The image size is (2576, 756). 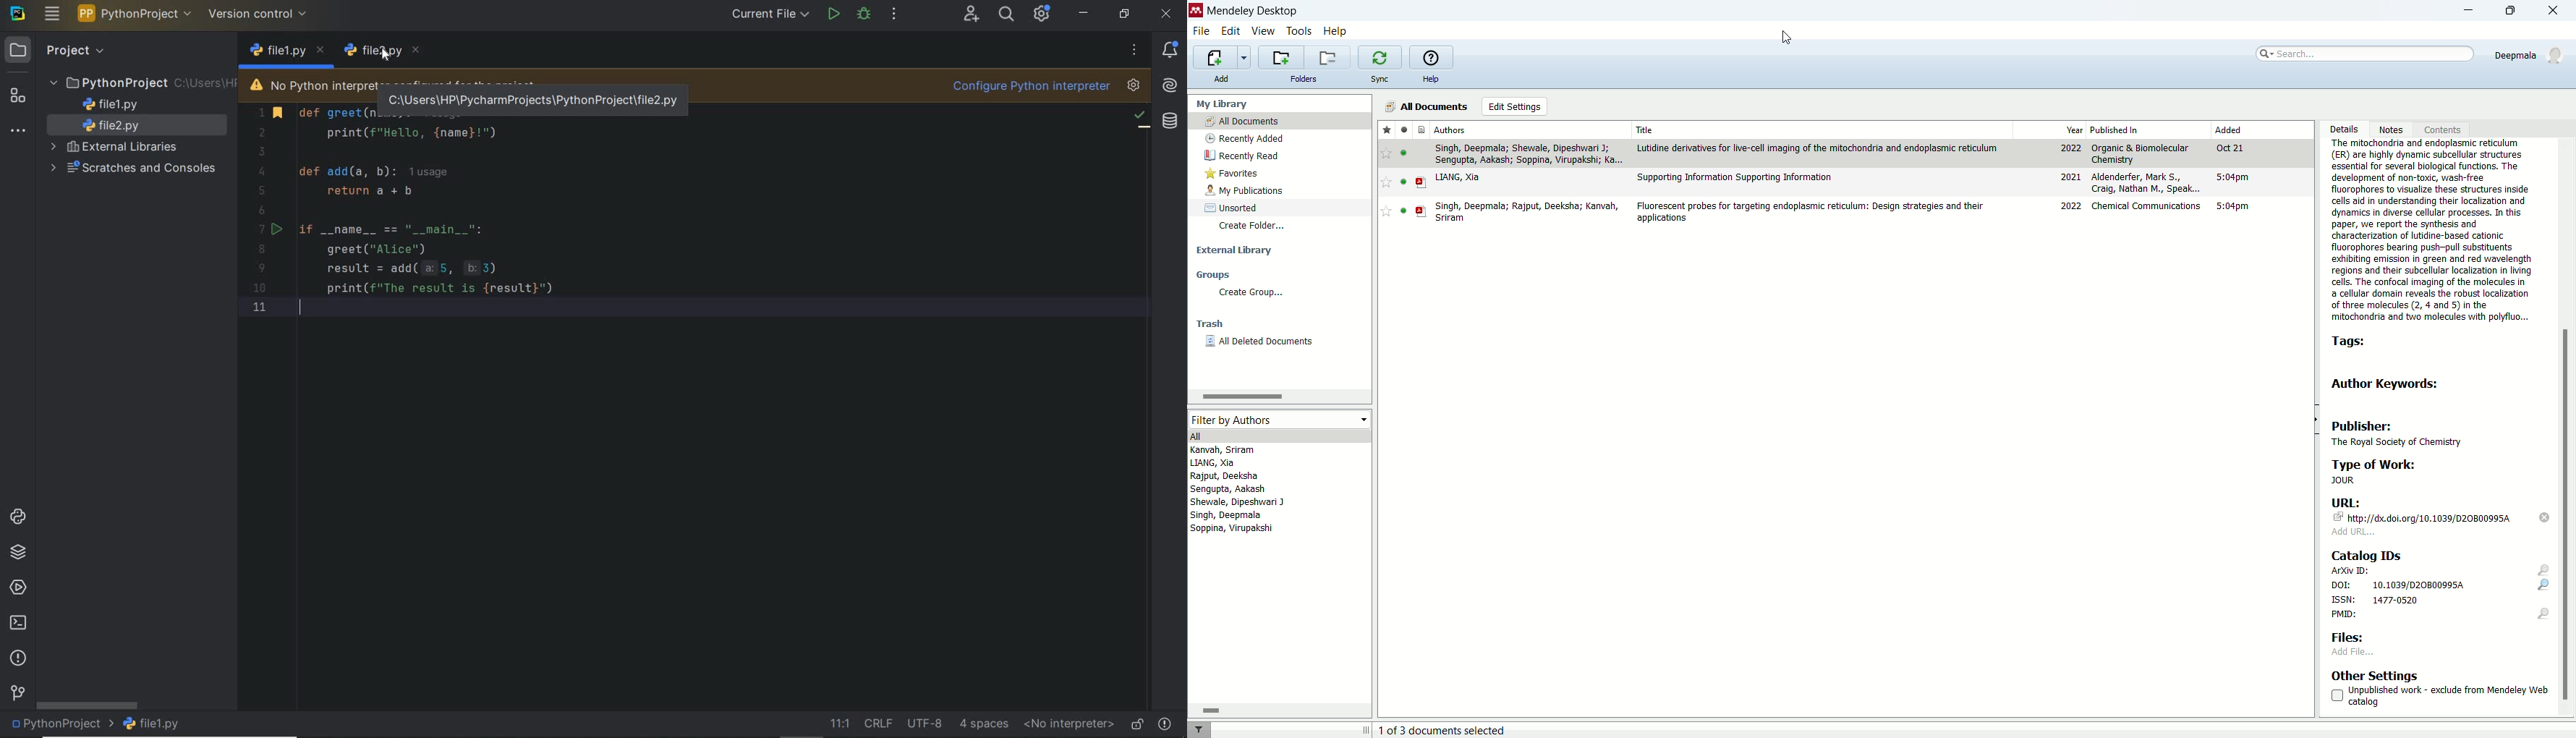 What do you see at coordinates (1788, 38) in the screenshot?
I see `cursor` at bounding box center [1788, 38].